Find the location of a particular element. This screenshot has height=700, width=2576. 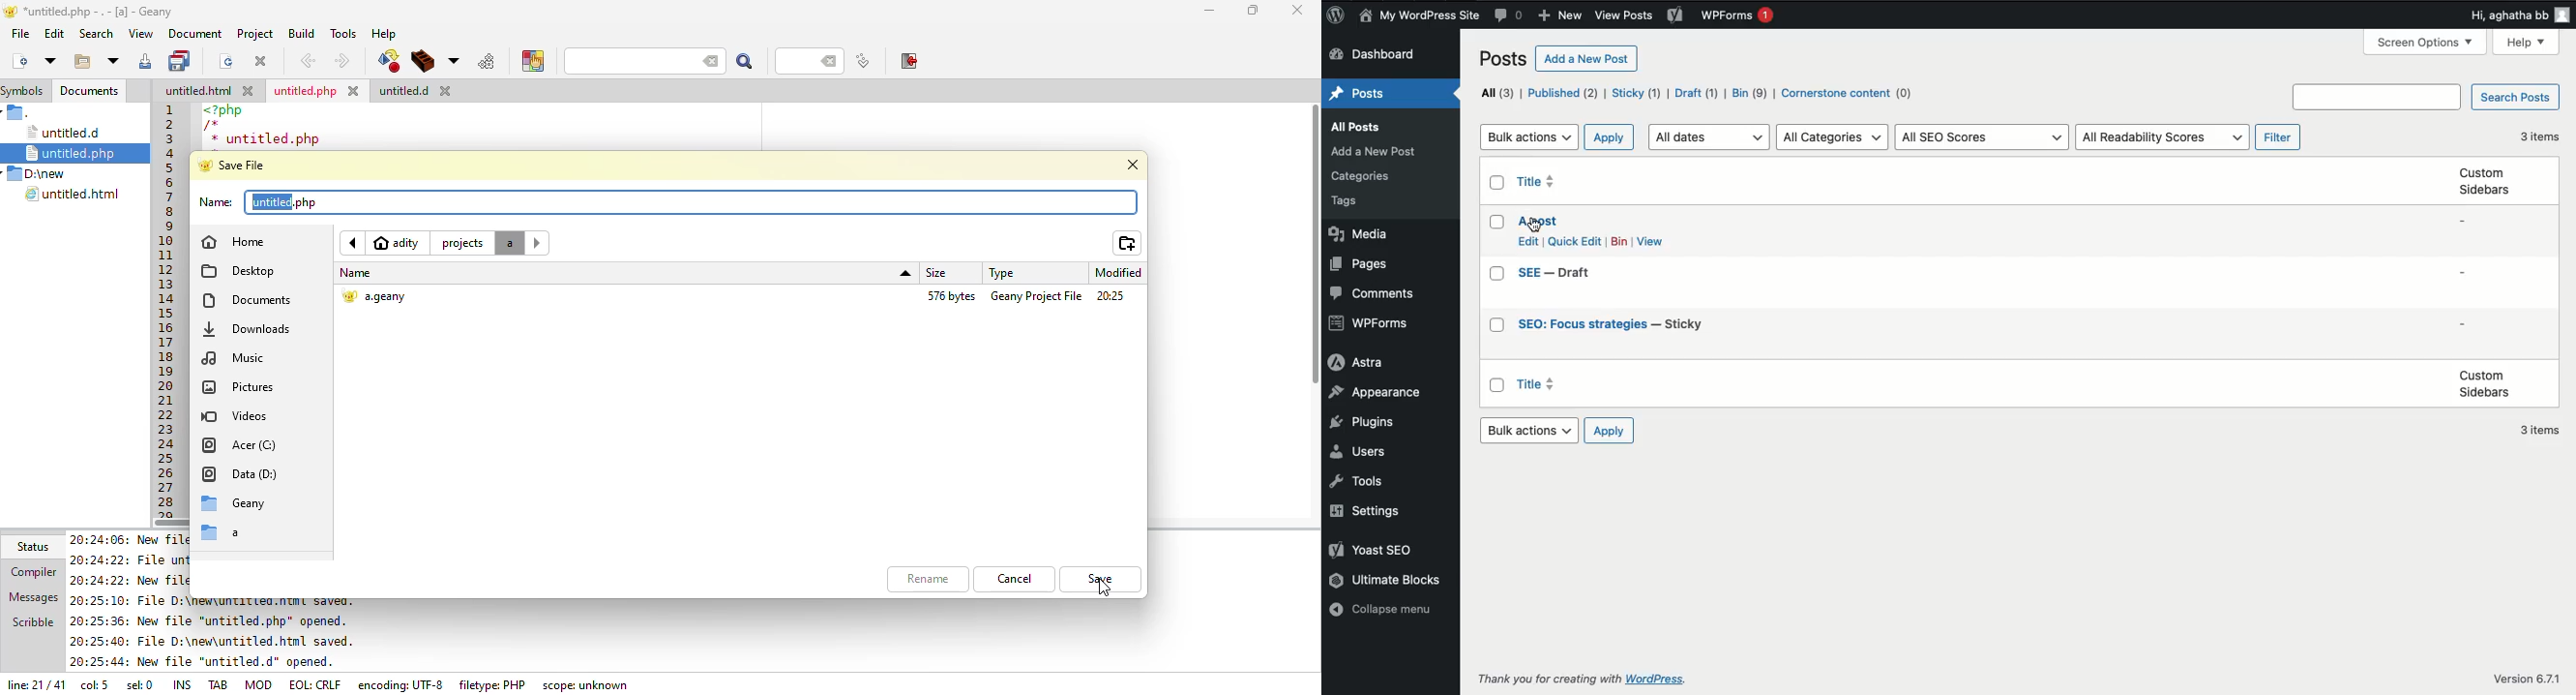

Quick edit is located at coordinates (1573, 243).